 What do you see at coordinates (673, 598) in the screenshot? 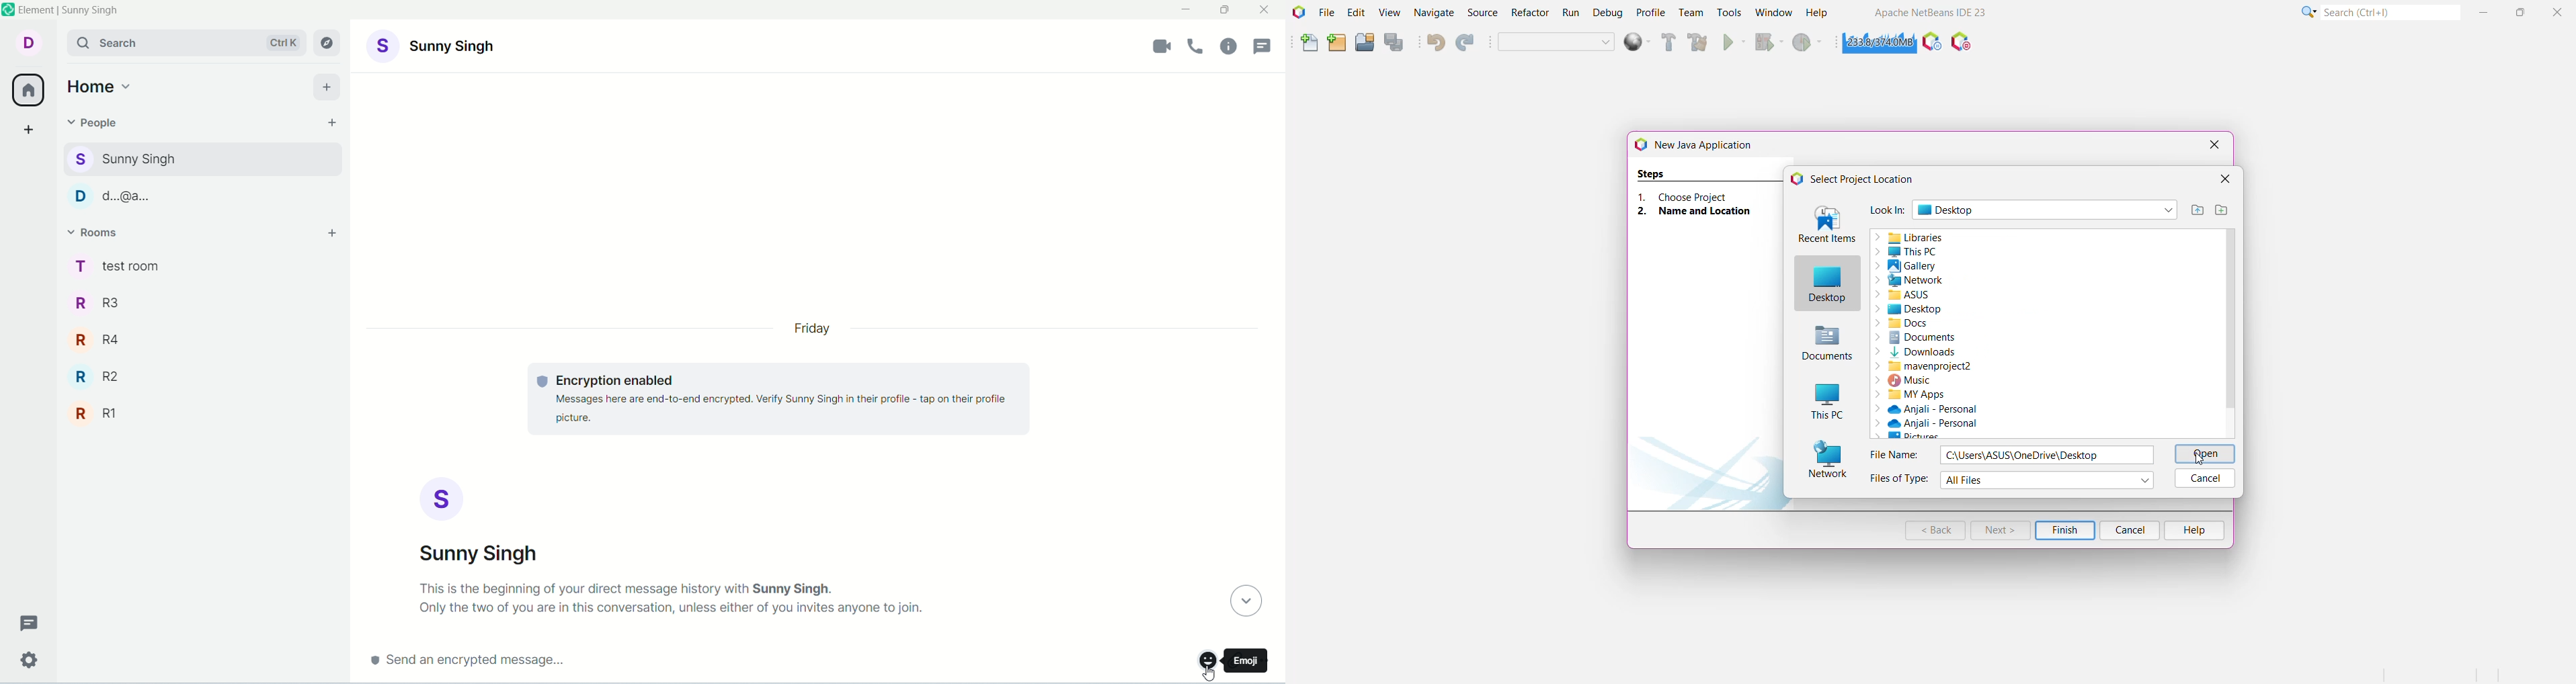
I see `text` at bounding box center [673, 598].